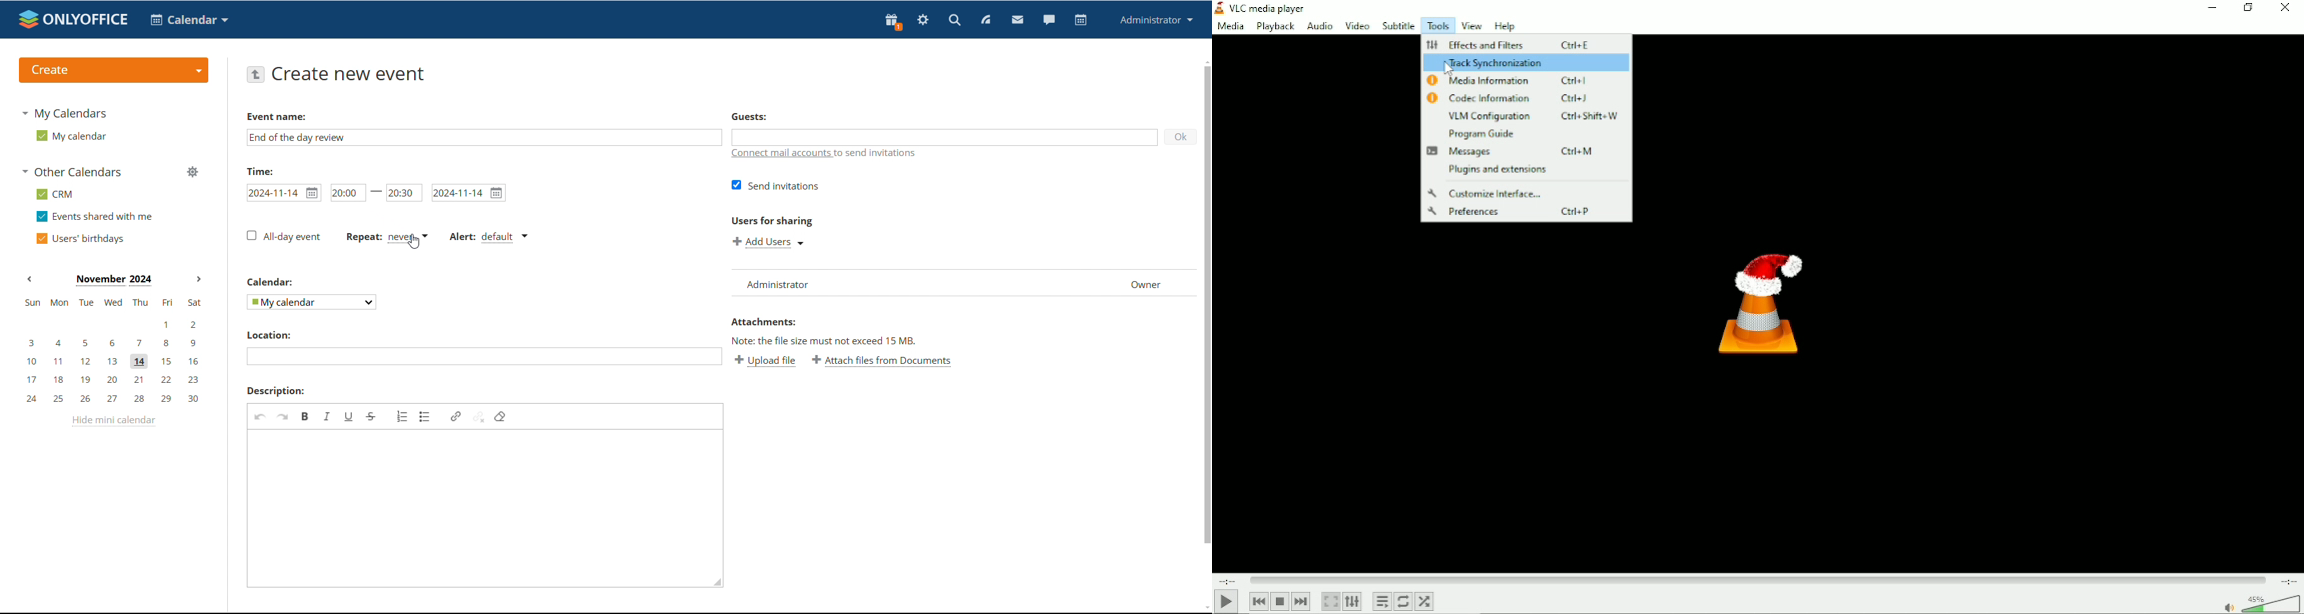 The height and width of the screenshot is (616, 2324). What do you see at coordinates (1425, 601) in the screenshot?
I see `Random` at bounding box center [1425, 601].